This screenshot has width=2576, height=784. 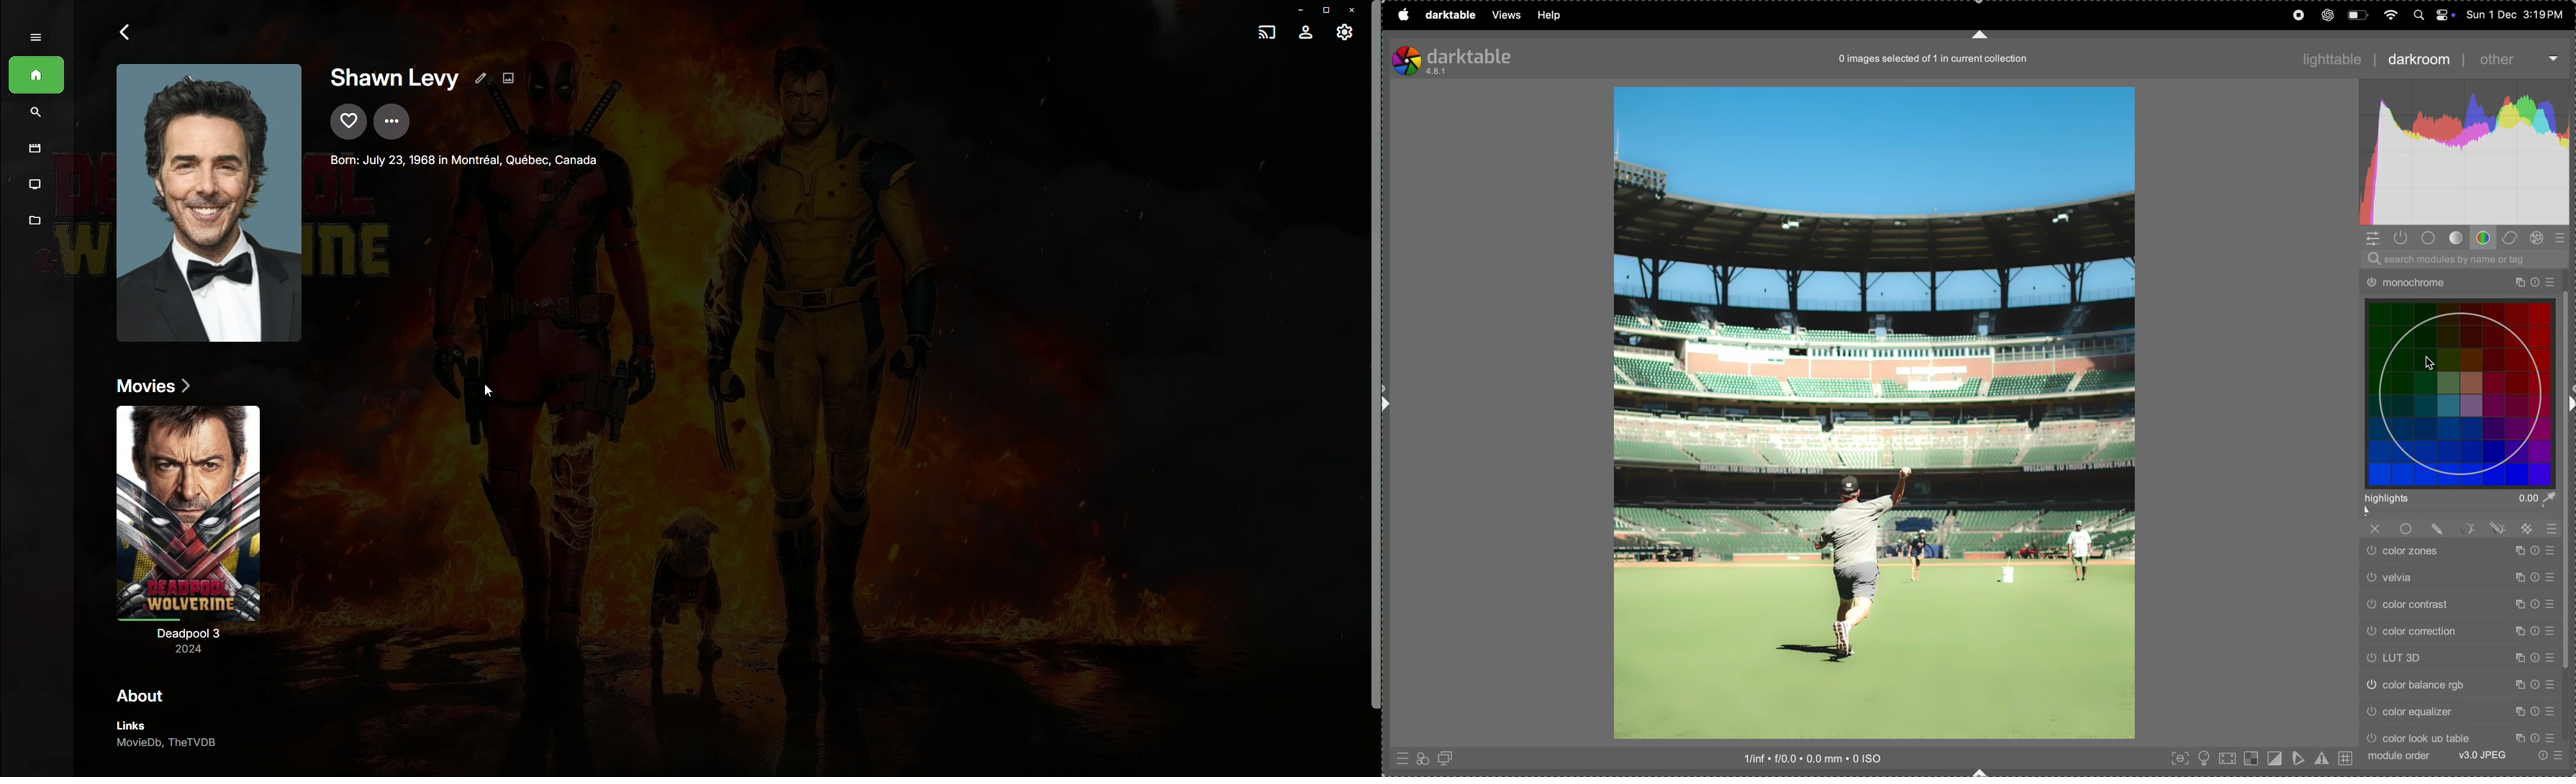 What do you see at coordinates (2481, 755) in the screenshot?
I see `v3 jpeg` at bounding box center [2481, 755].